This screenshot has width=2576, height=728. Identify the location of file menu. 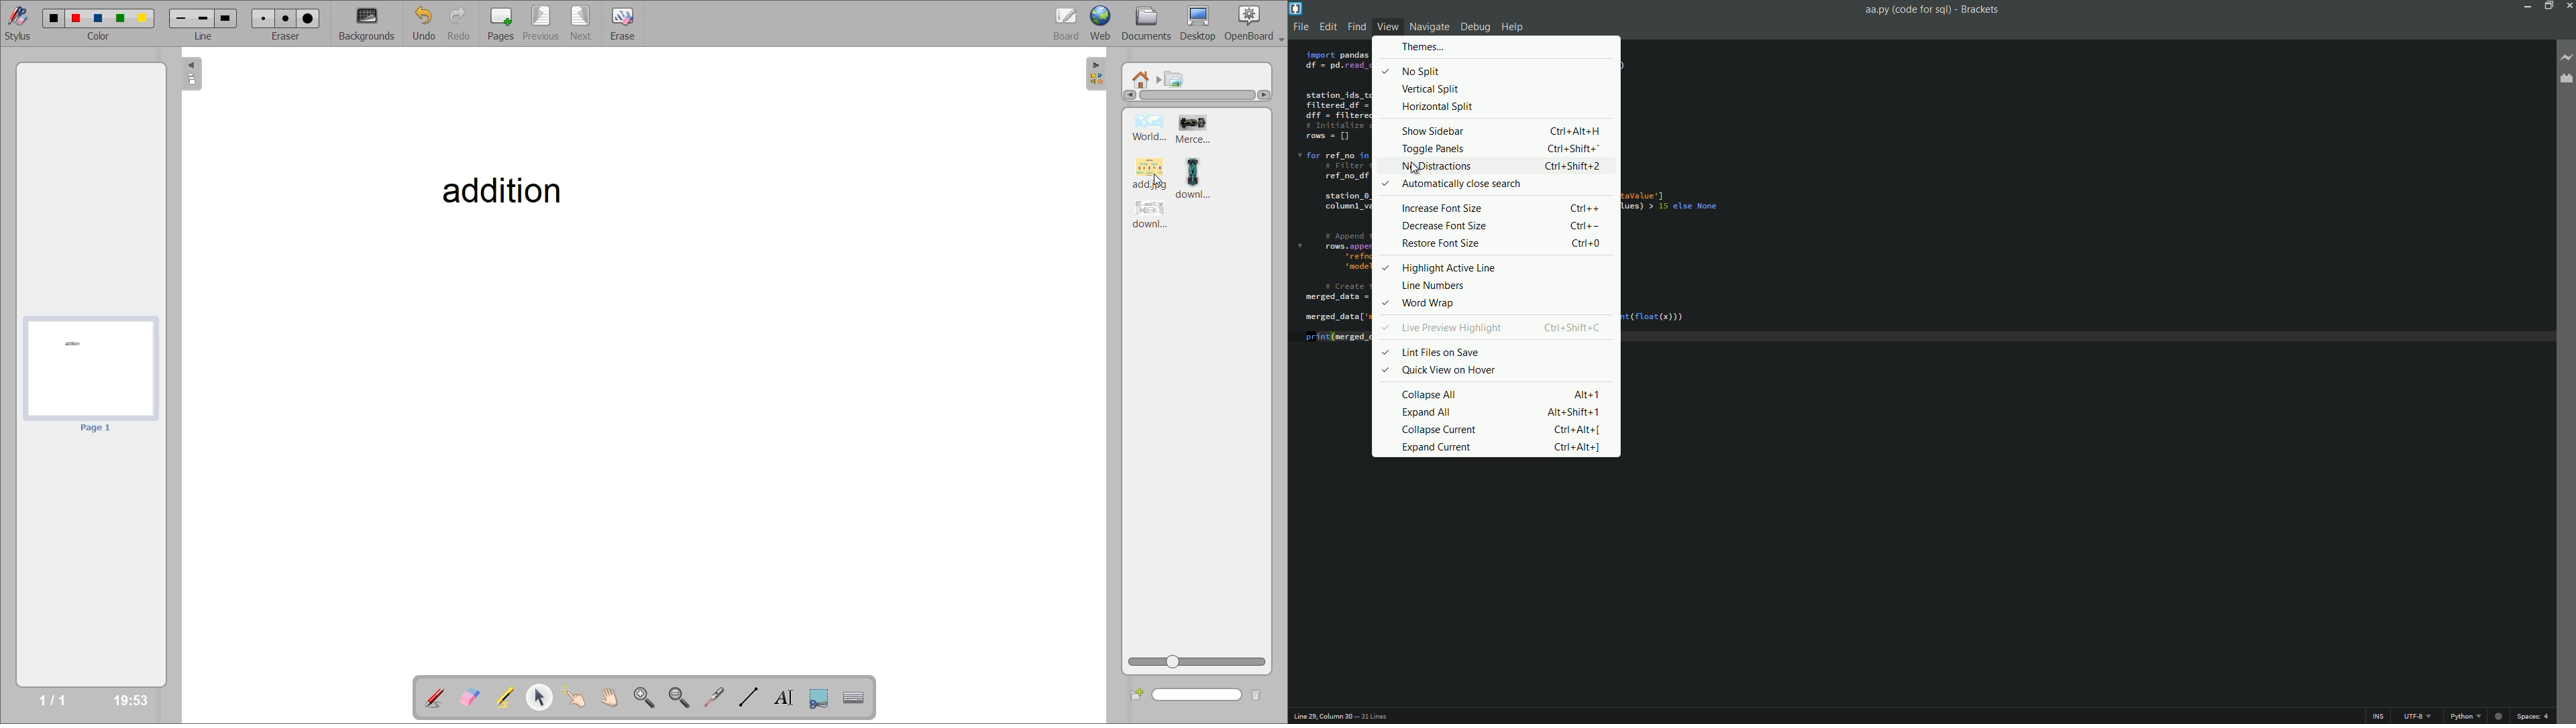
(1299, 26).